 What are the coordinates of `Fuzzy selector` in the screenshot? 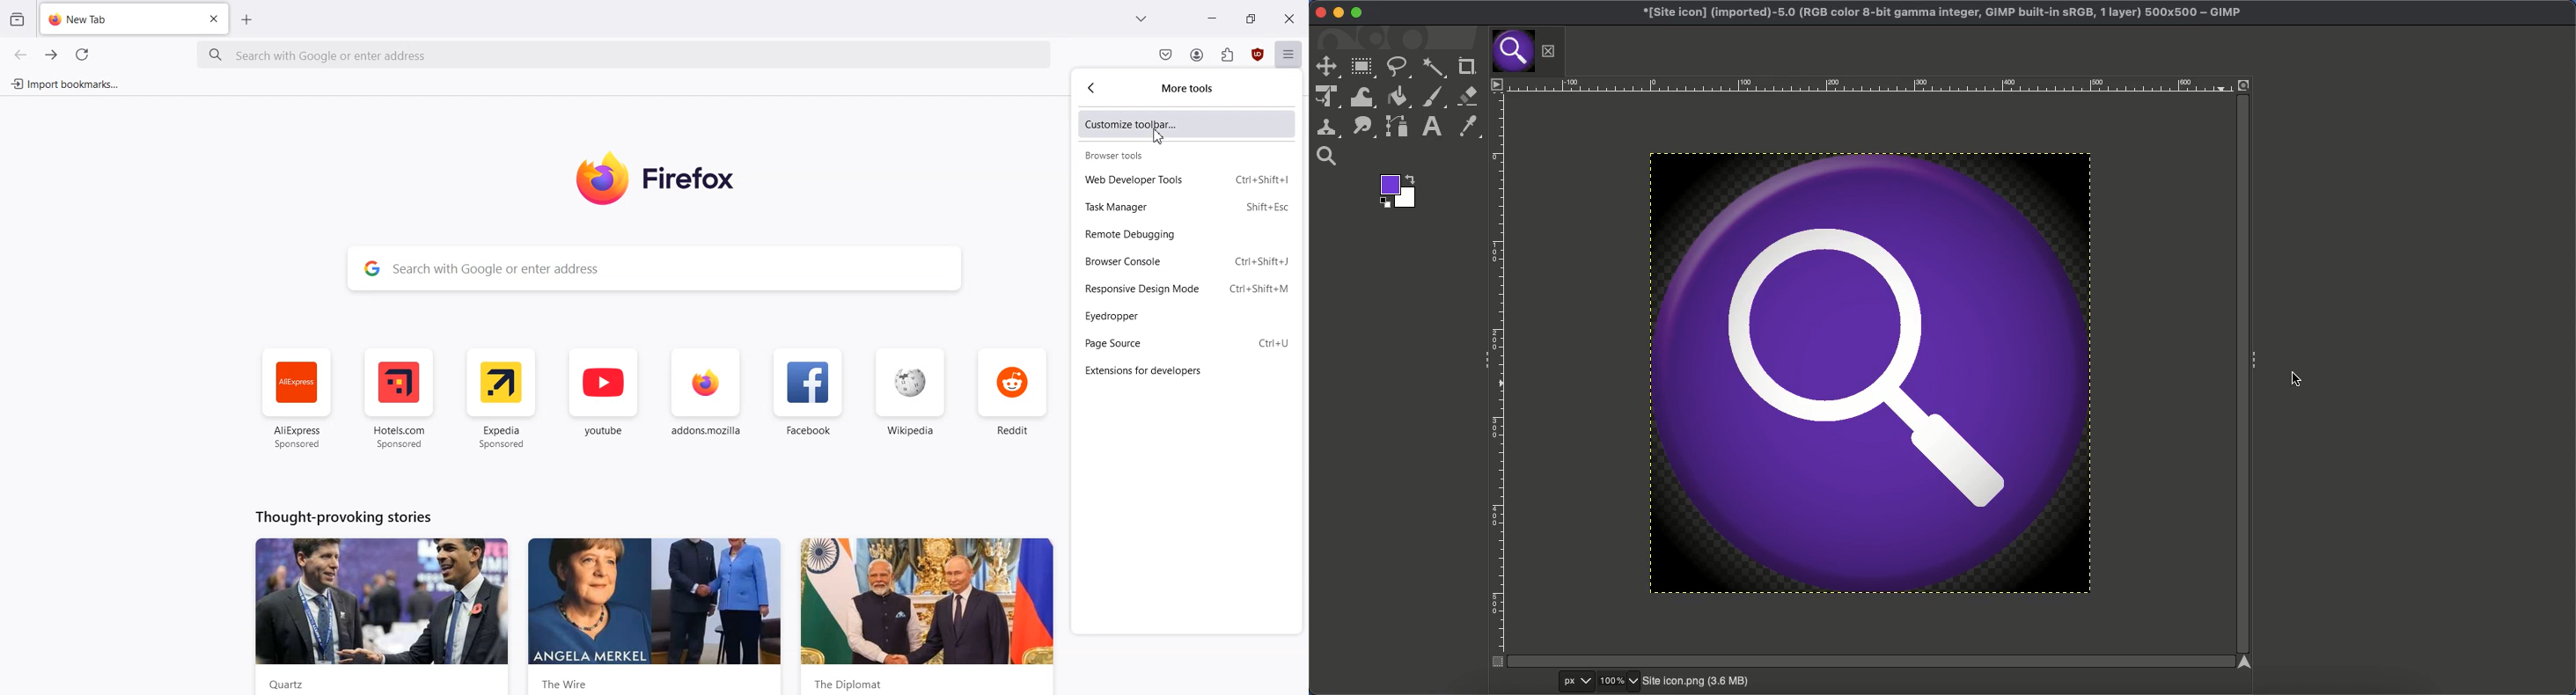 It's located at (1434, 70).